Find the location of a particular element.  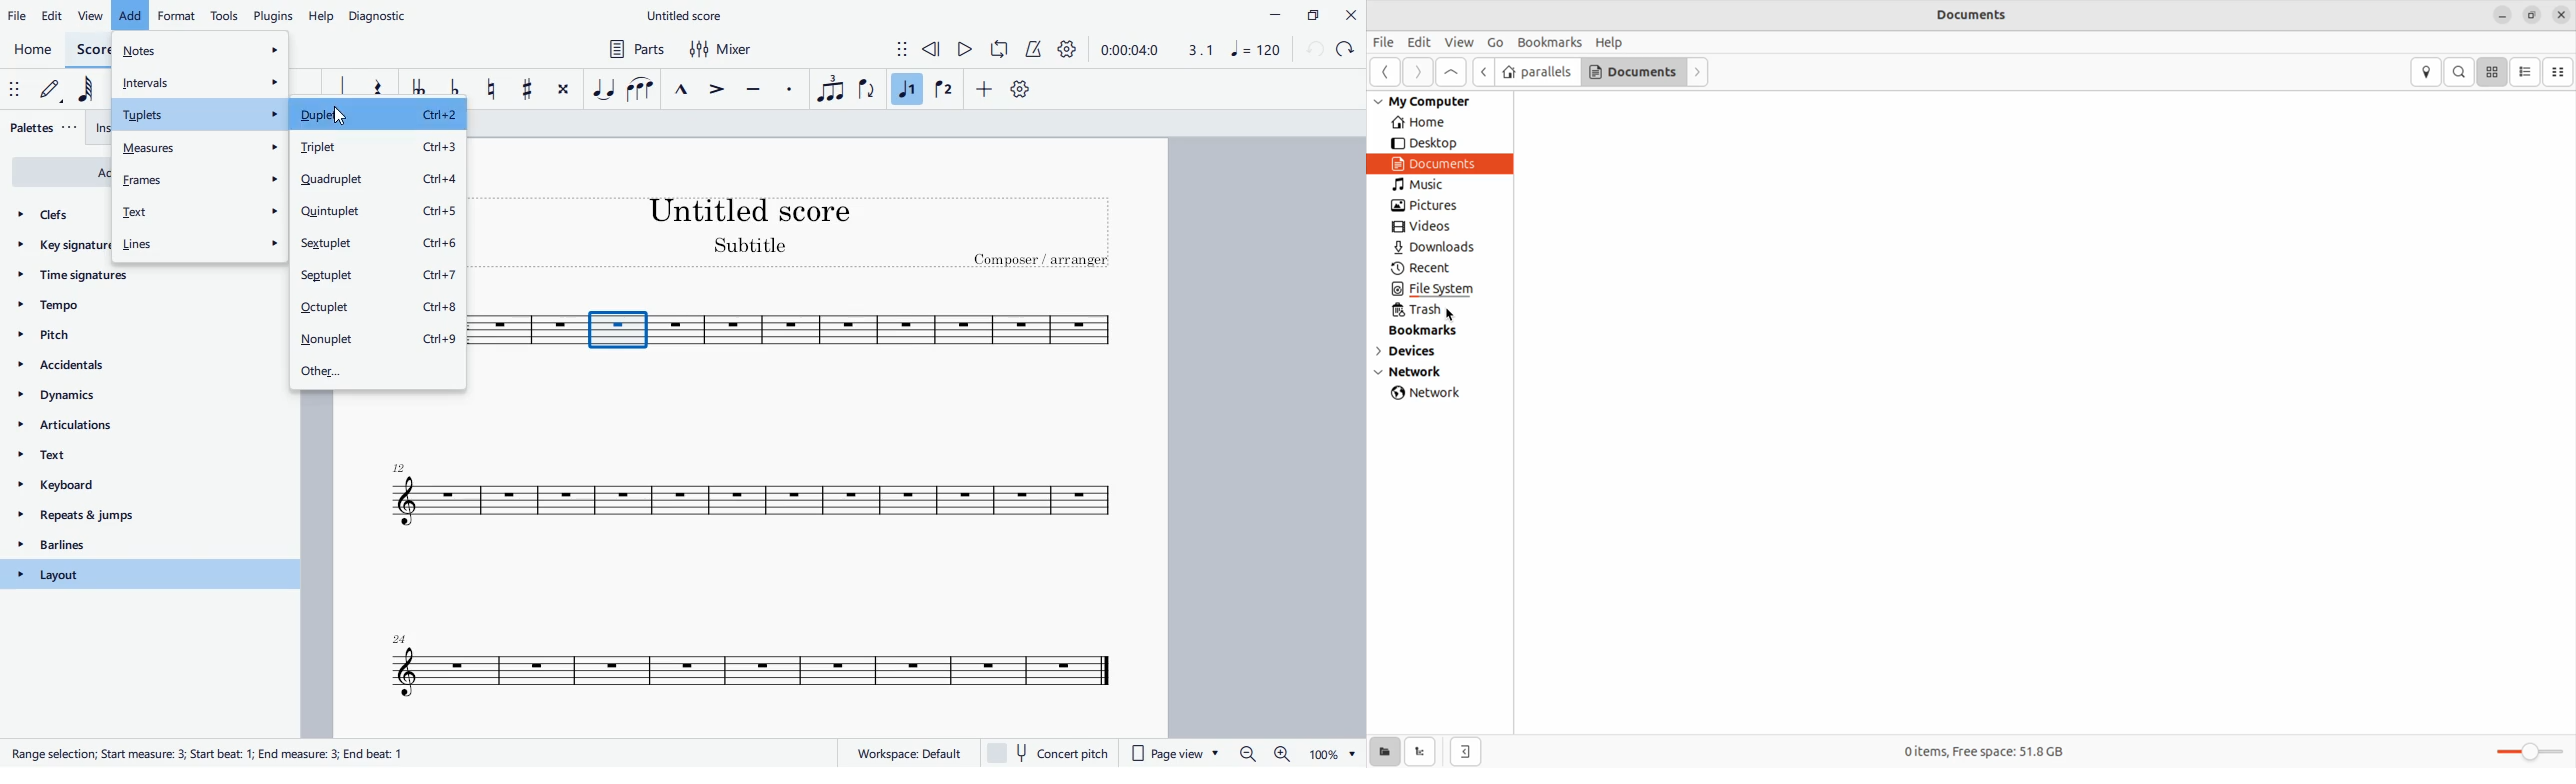

move is located at coordinates (13, 89).